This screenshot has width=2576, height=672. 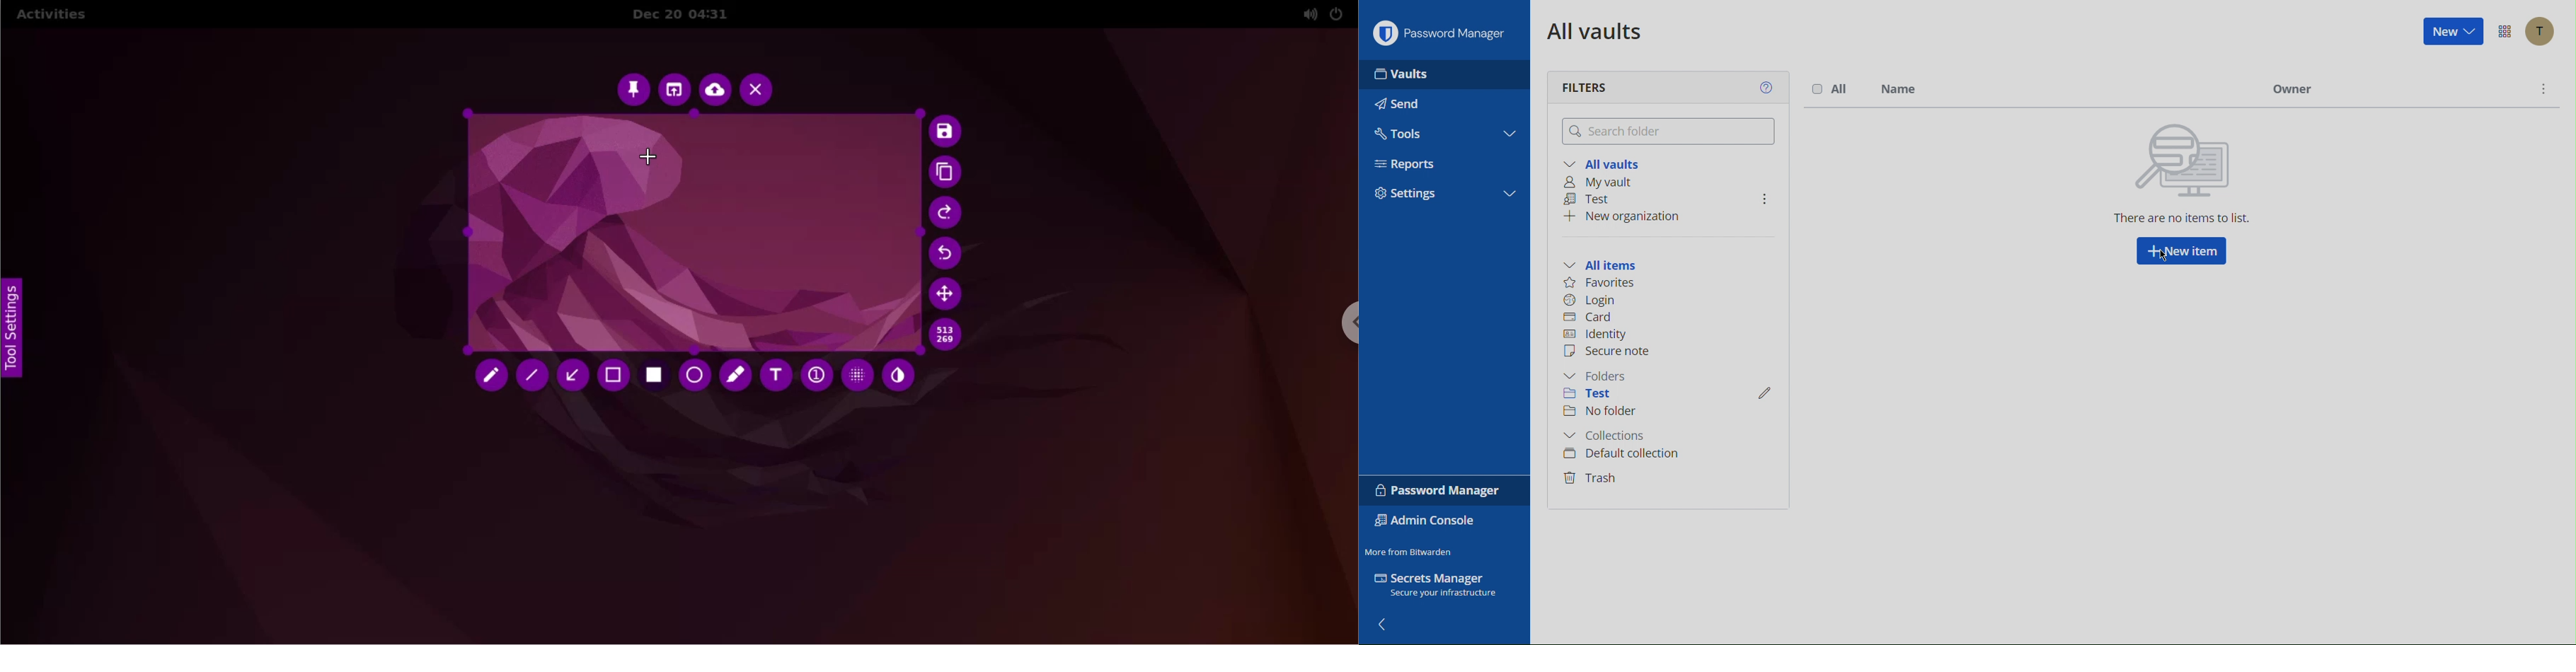 I want to click on Send, so click(x=1402, y=106).